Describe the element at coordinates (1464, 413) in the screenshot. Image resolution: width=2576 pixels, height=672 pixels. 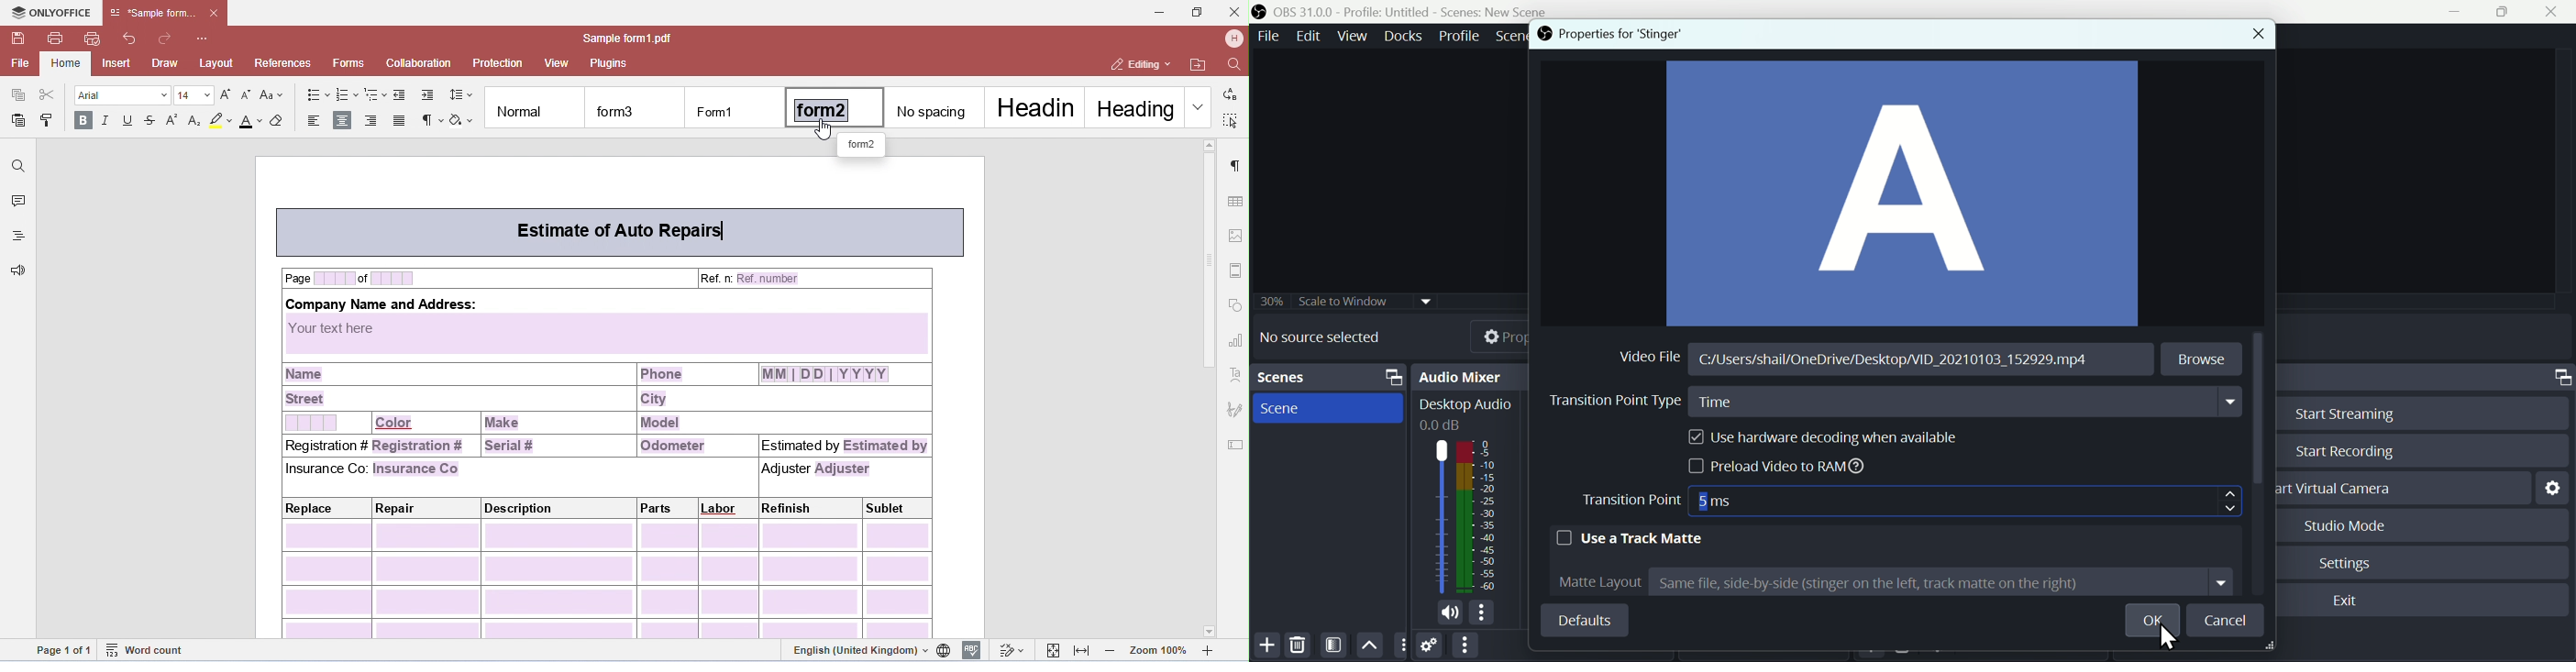
I see `Desktop Audio` at that location.